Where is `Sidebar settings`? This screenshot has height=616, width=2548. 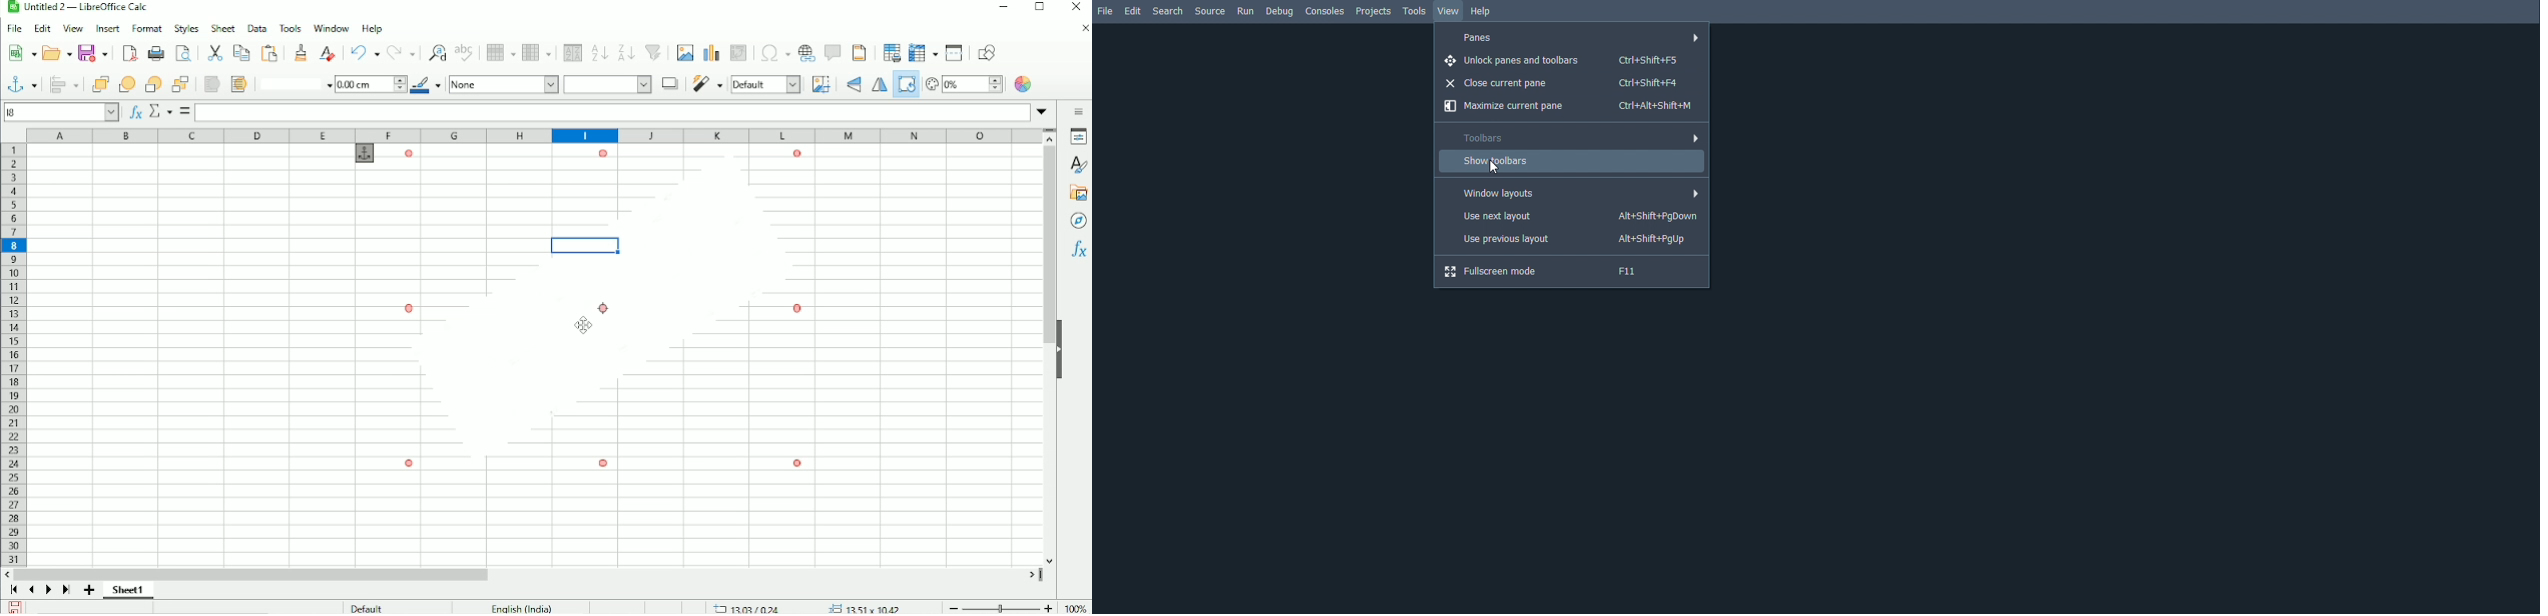
Sidebar settings is located at coordinates (1076, 111).